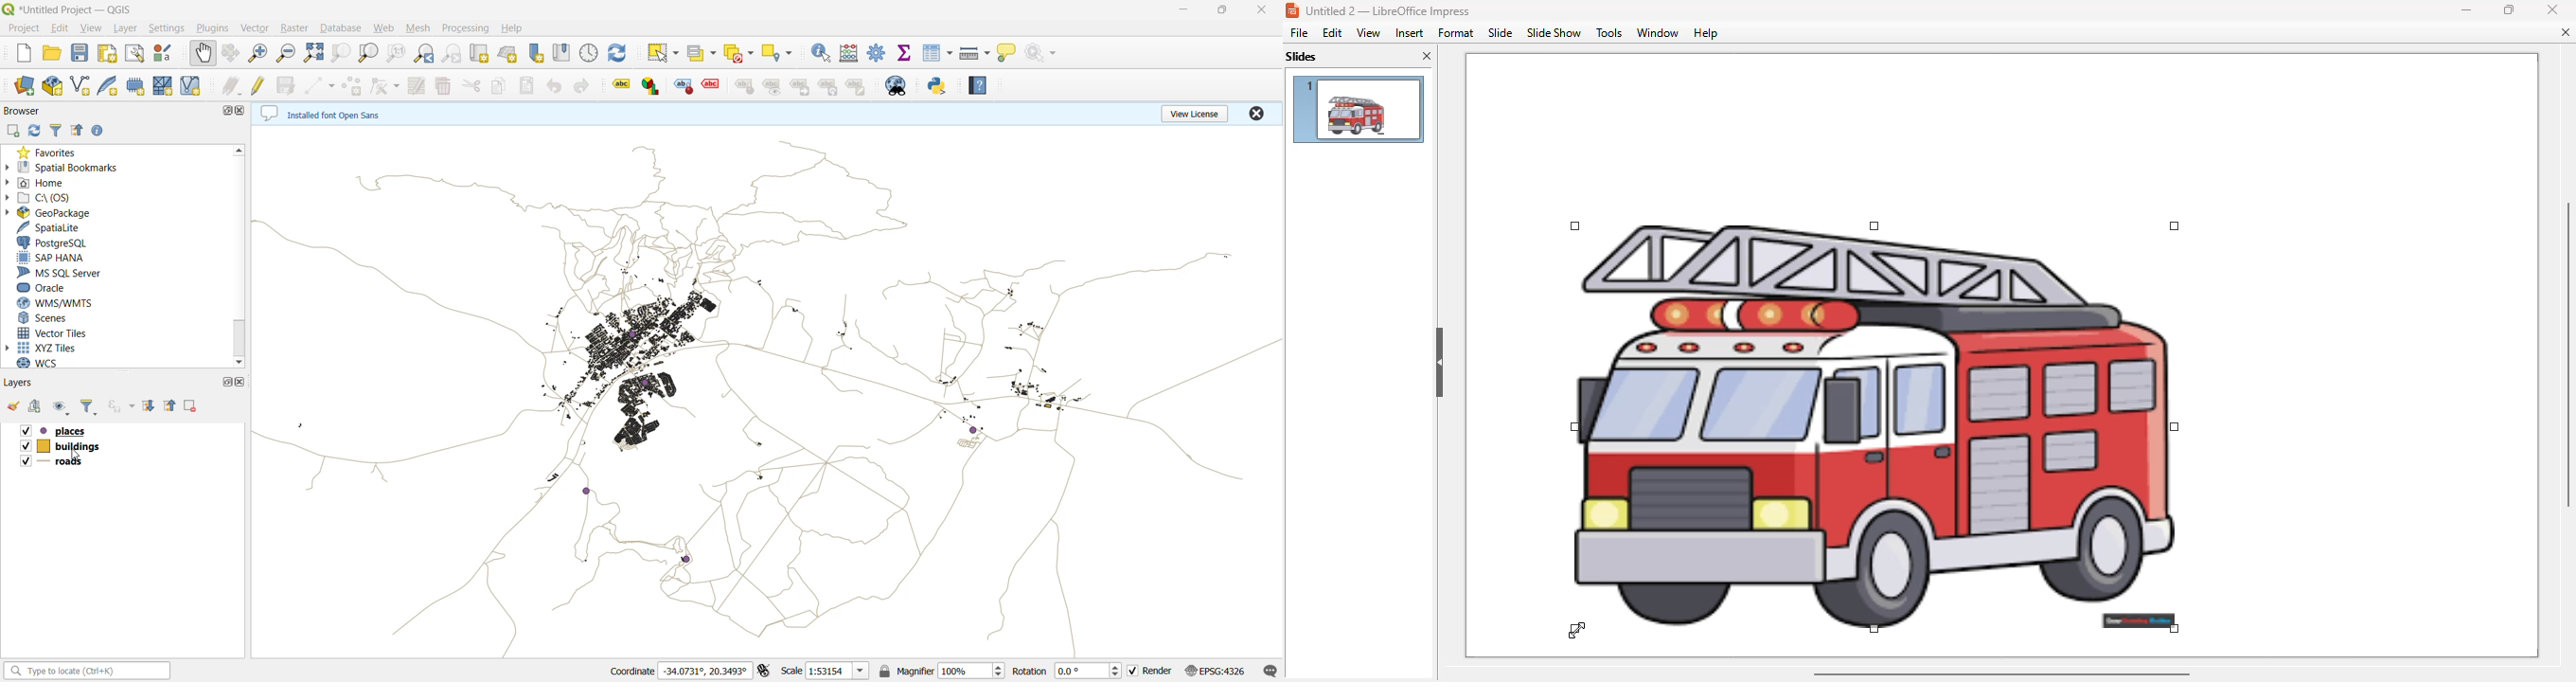 The image size is (2576, 700). I want to click on insert, so click(1409, 33).